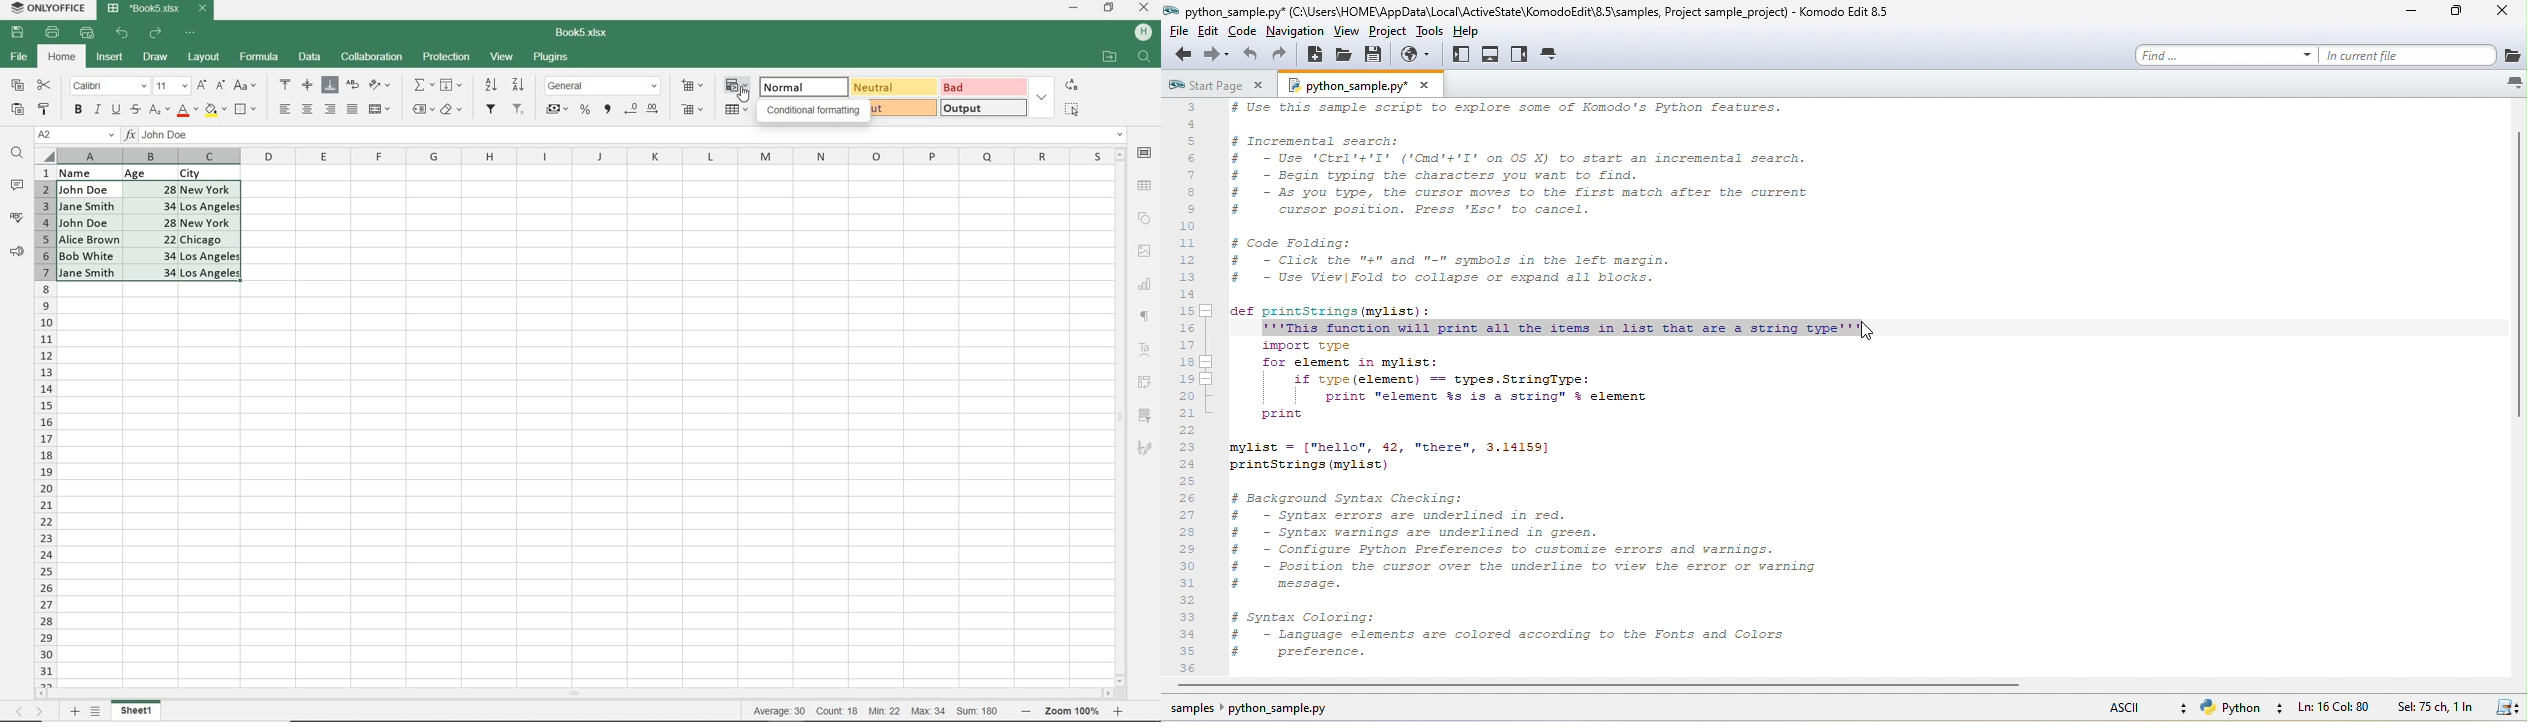  Describe the element at coordinates (520, 108) in the screenshot. I see `REMOVE FILTER` at that location.